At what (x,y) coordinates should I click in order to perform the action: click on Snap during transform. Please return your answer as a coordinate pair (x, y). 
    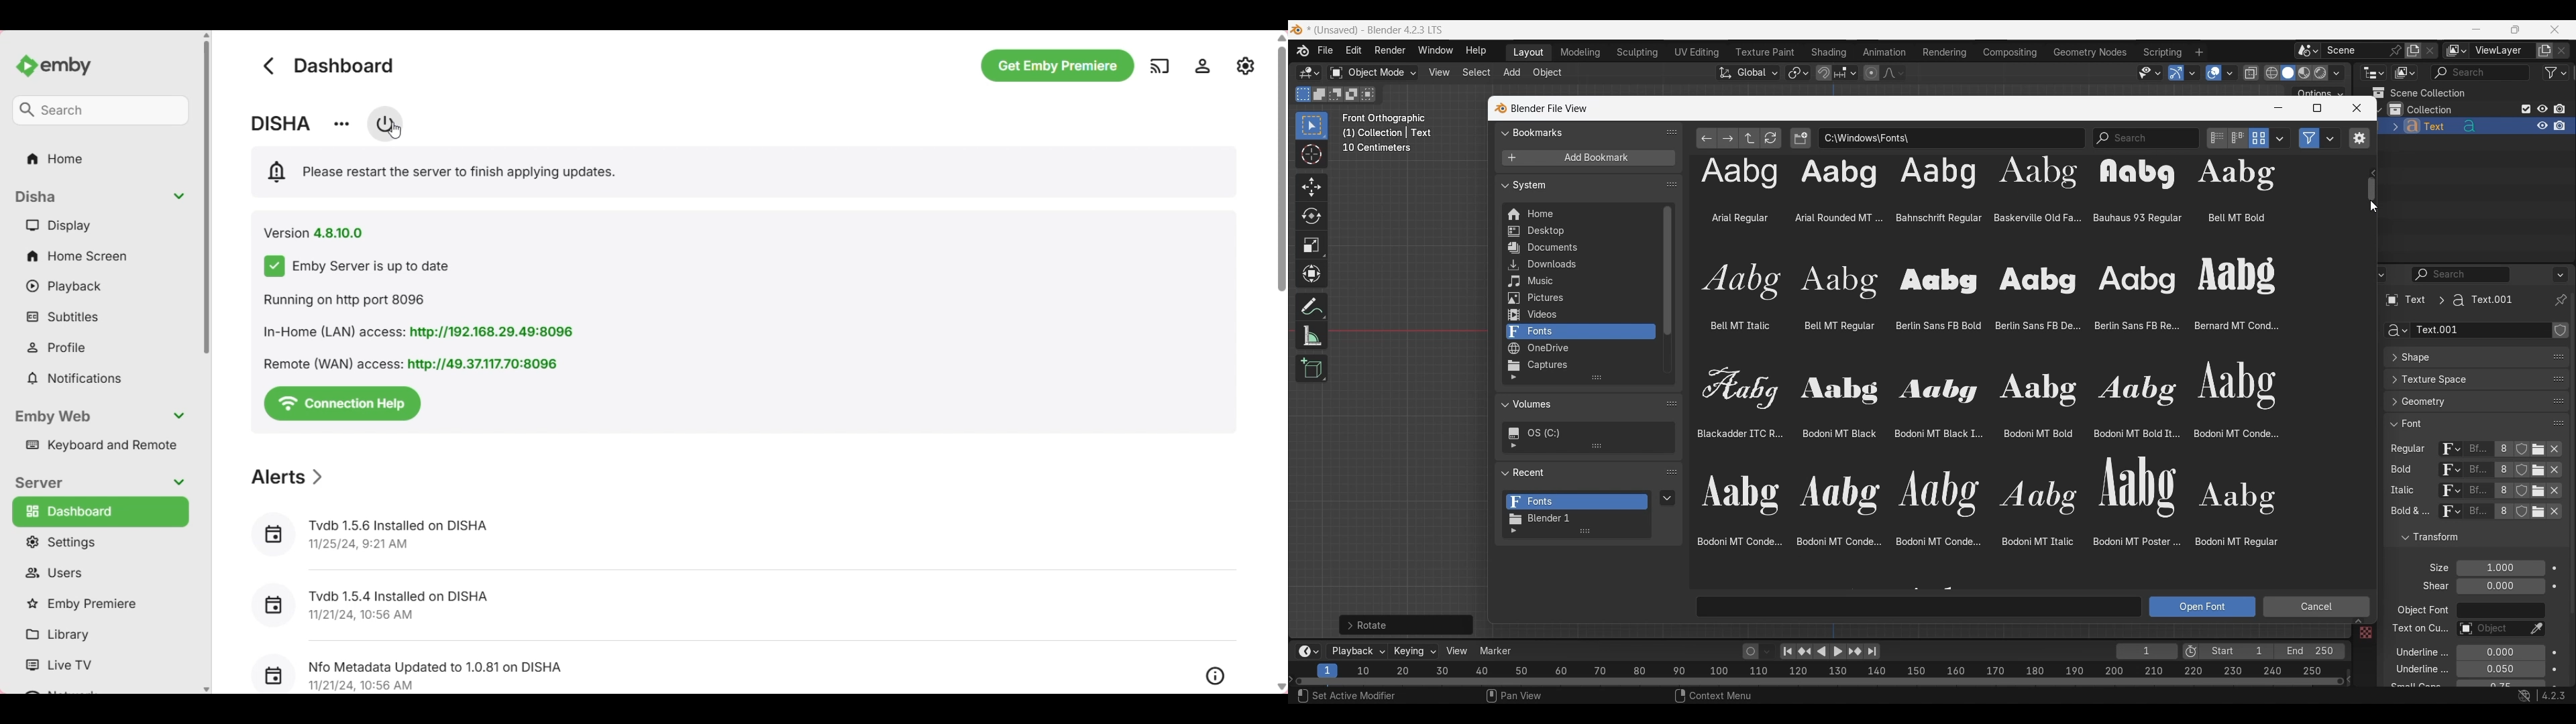
    Looking at the image, I should click on (1824, 72).